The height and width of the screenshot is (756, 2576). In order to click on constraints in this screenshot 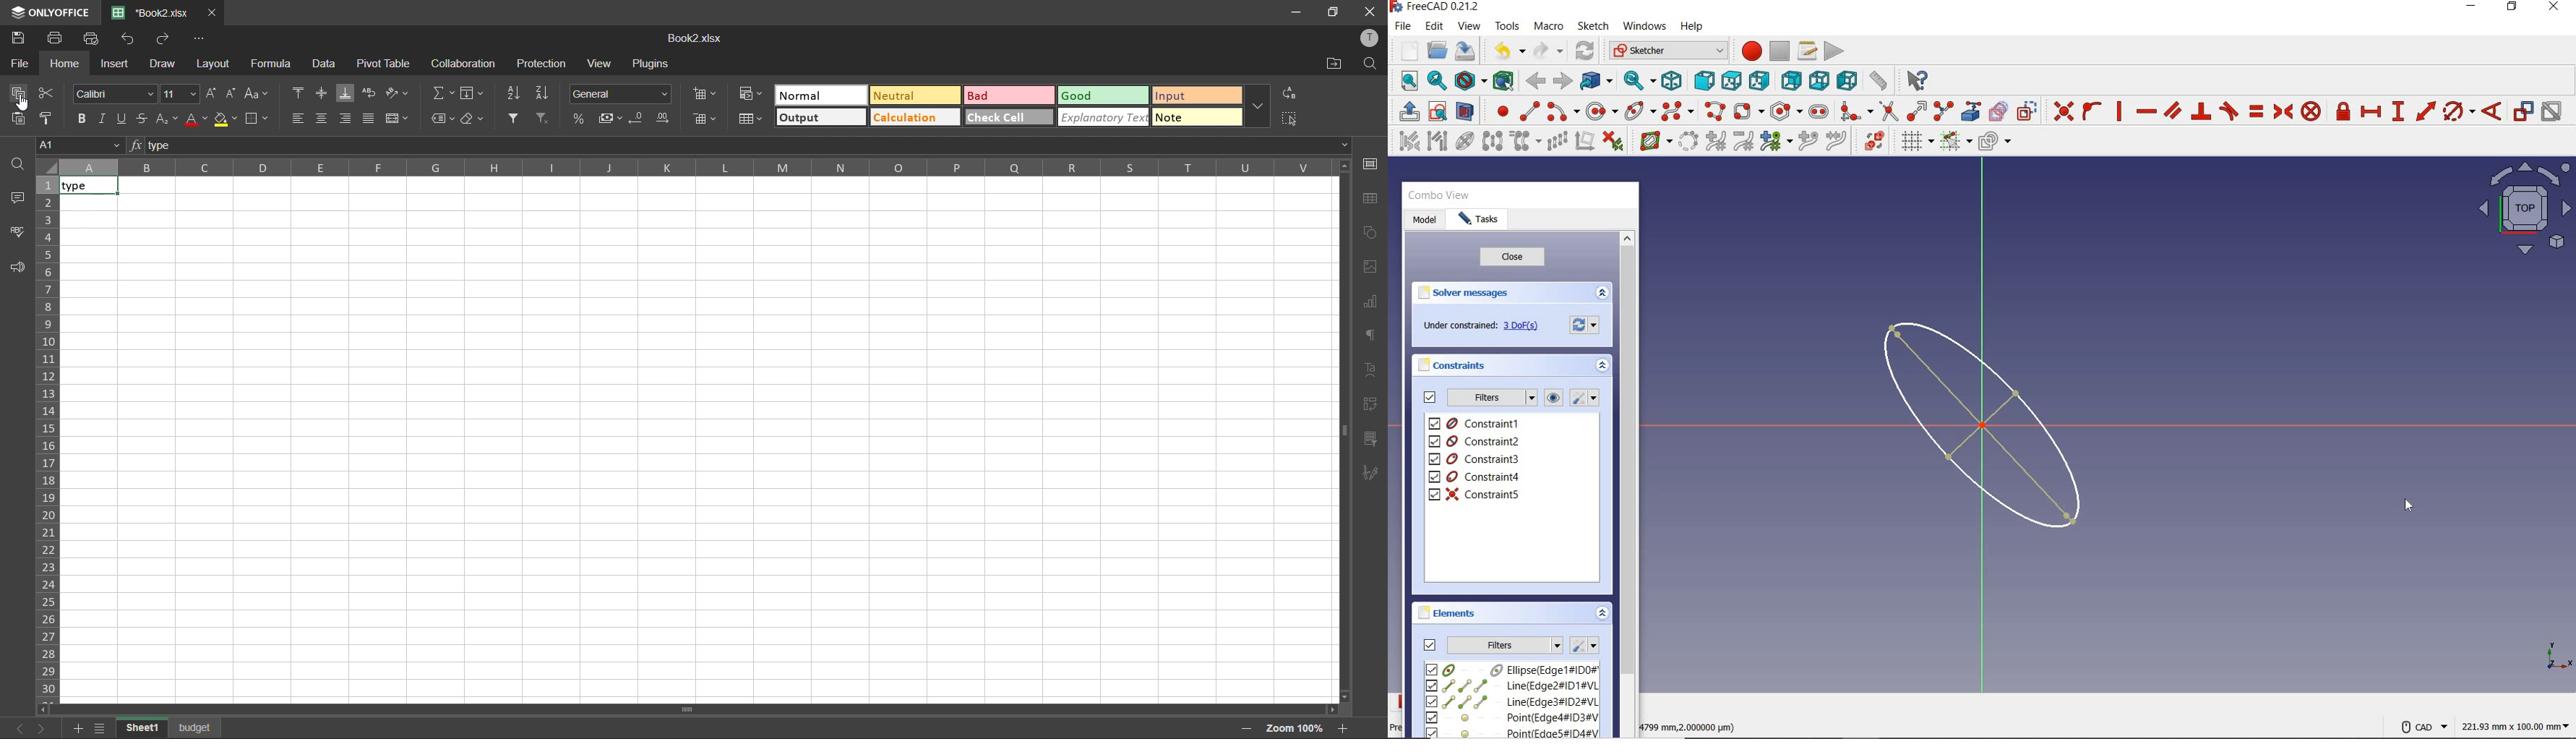, I will do `click(1456, 365)`.